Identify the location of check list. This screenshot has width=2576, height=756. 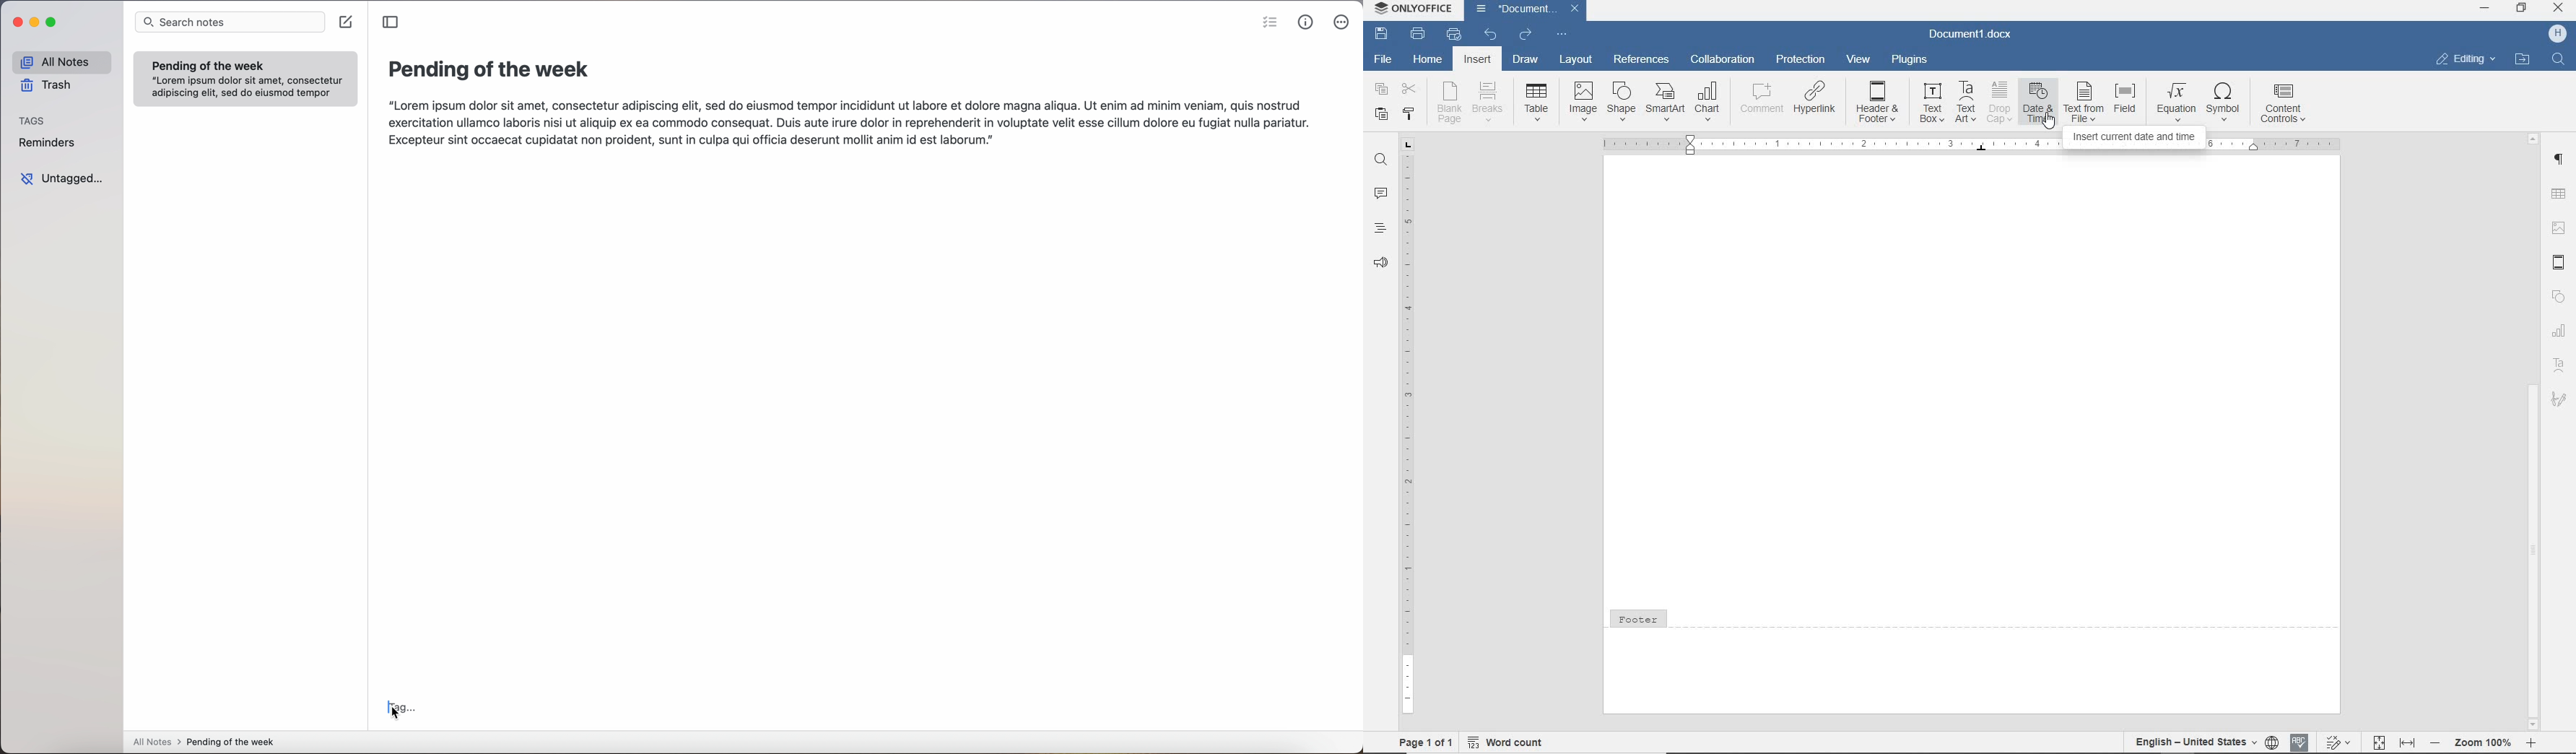
(1267, 23).